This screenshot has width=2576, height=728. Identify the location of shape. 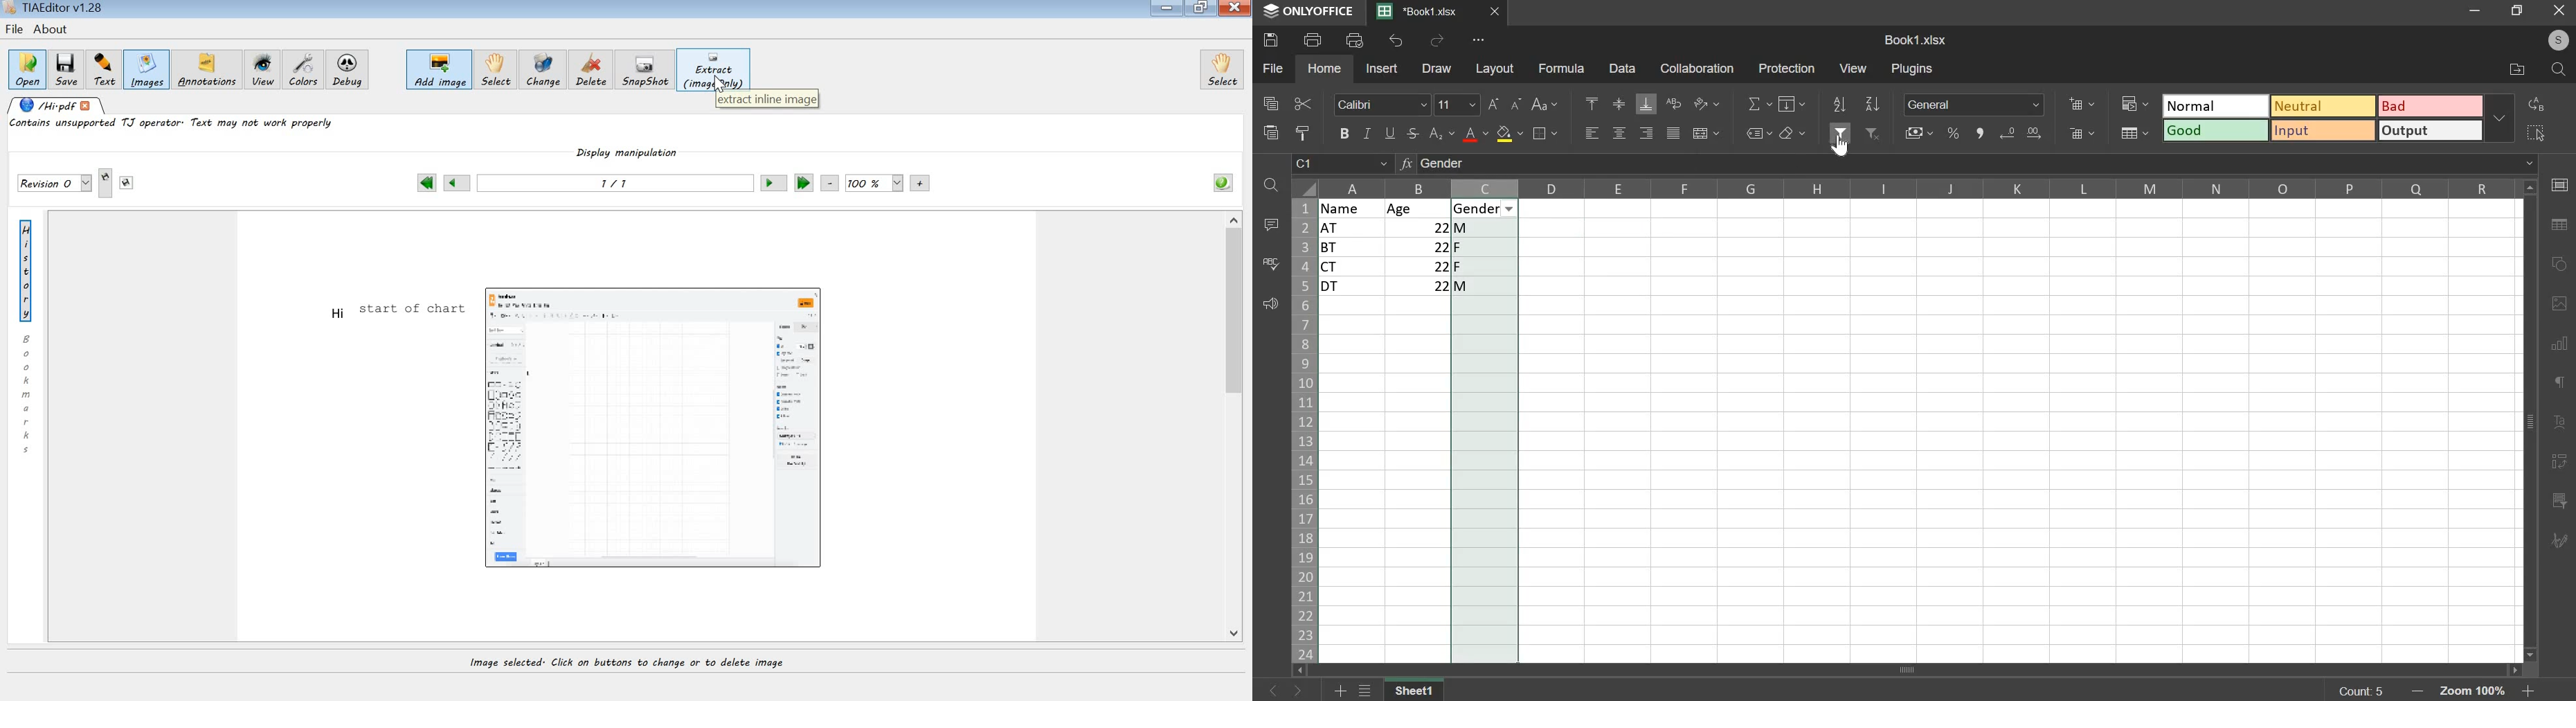
(2557, 263).